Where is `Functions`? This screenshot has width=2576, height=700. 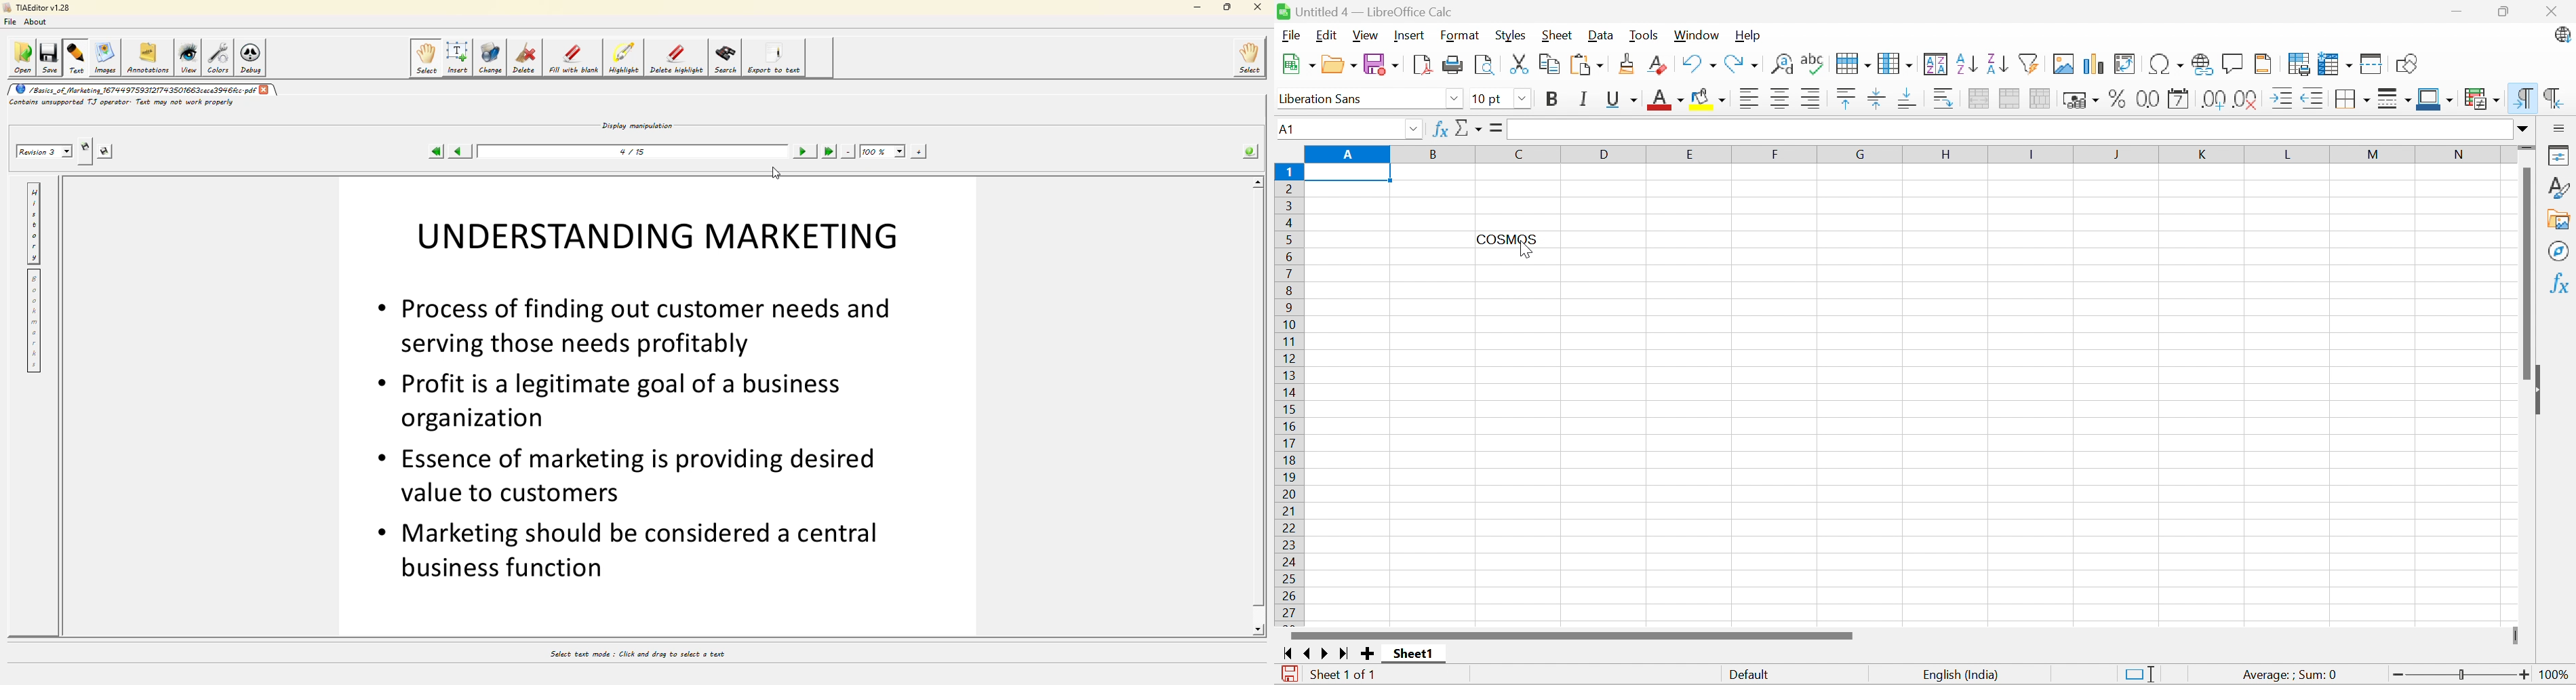 Functions is located at coordinates (2561, 281).